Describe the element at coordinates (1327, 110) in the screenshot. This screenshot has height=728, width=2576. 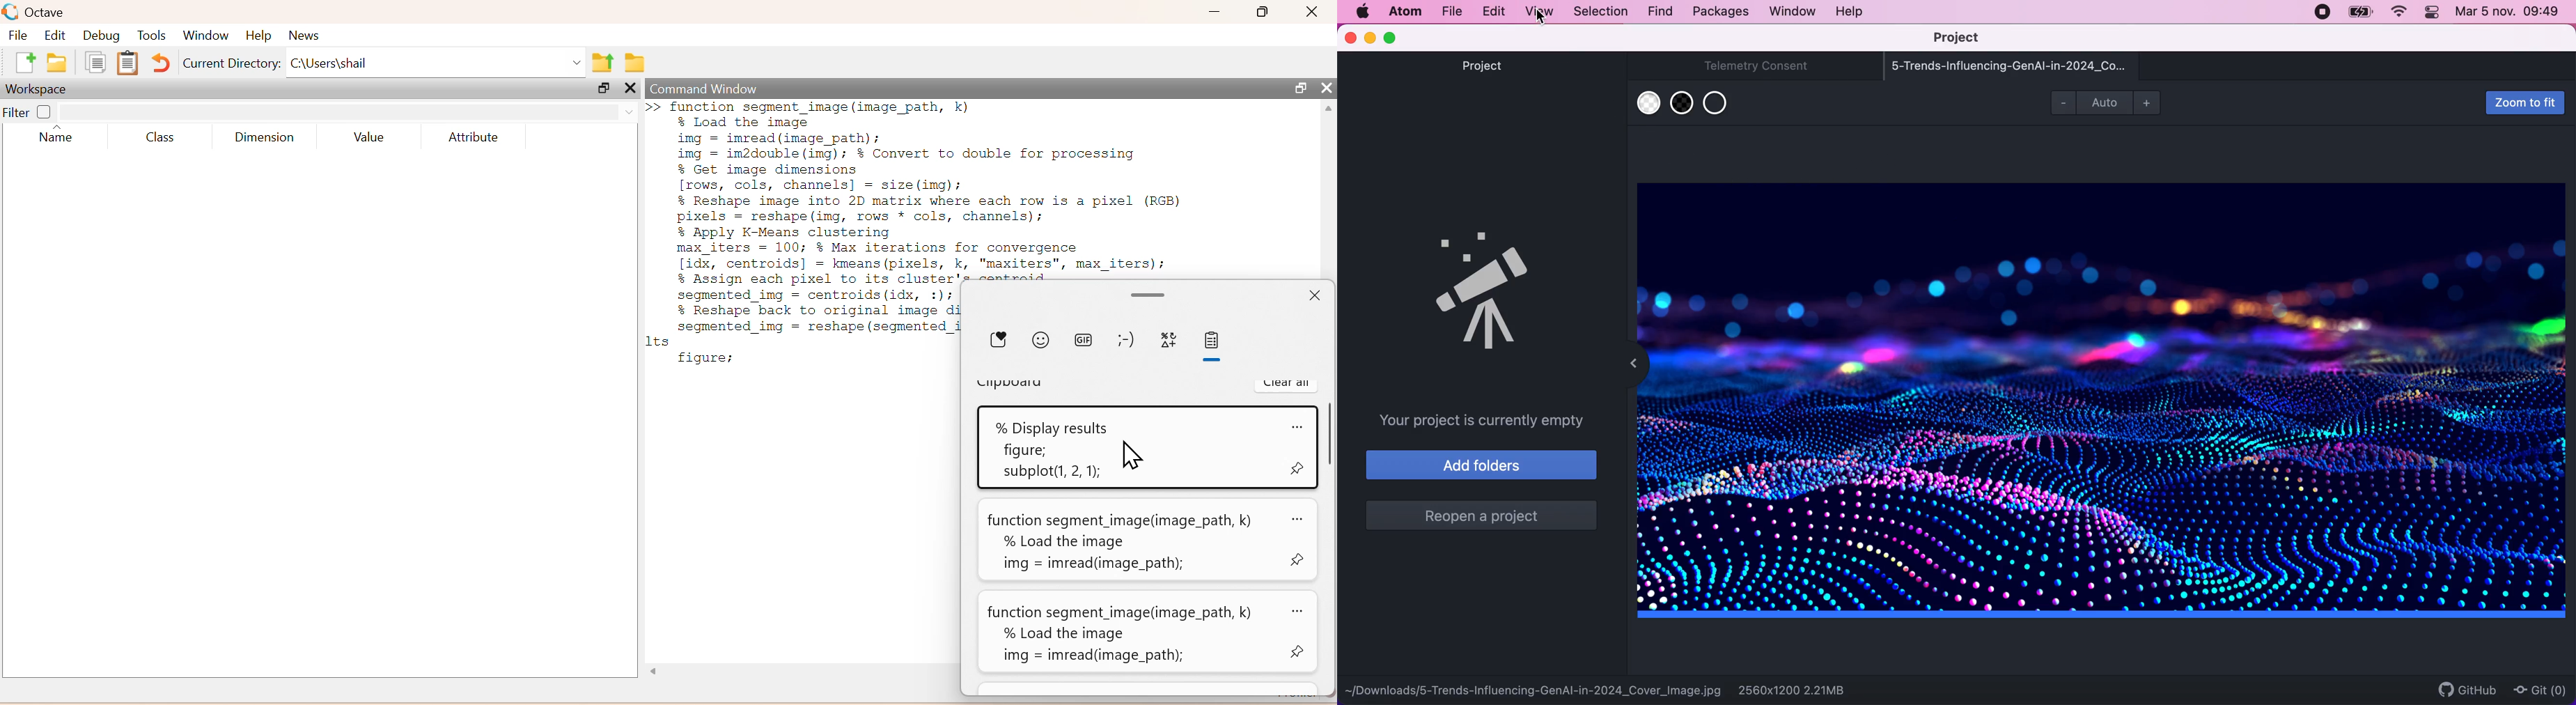
I see `scroll up` at that location.